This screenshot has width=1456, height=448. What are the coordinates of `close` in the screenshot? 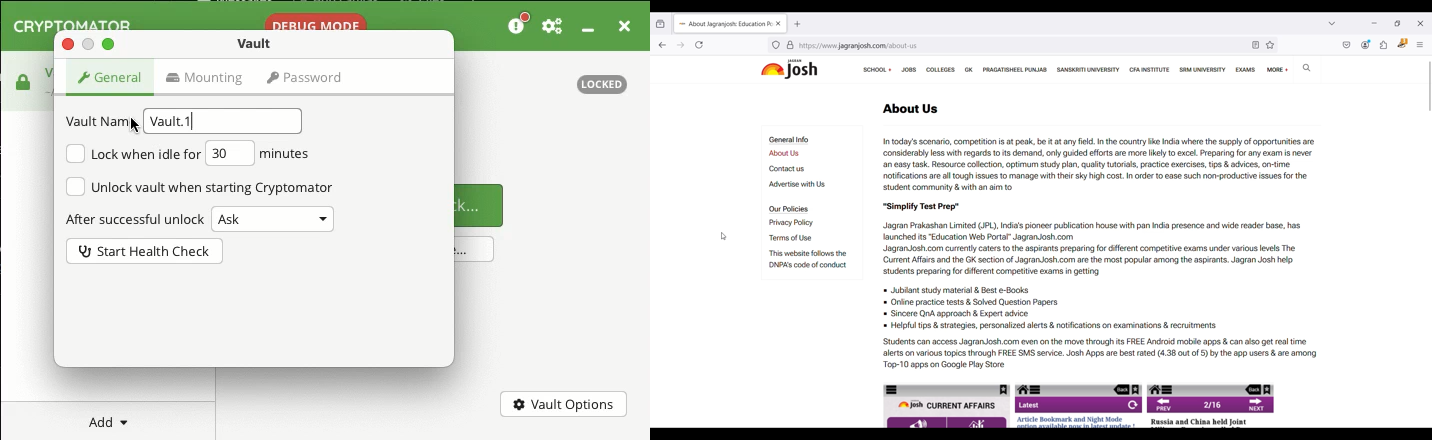 It's located at (625, 26).